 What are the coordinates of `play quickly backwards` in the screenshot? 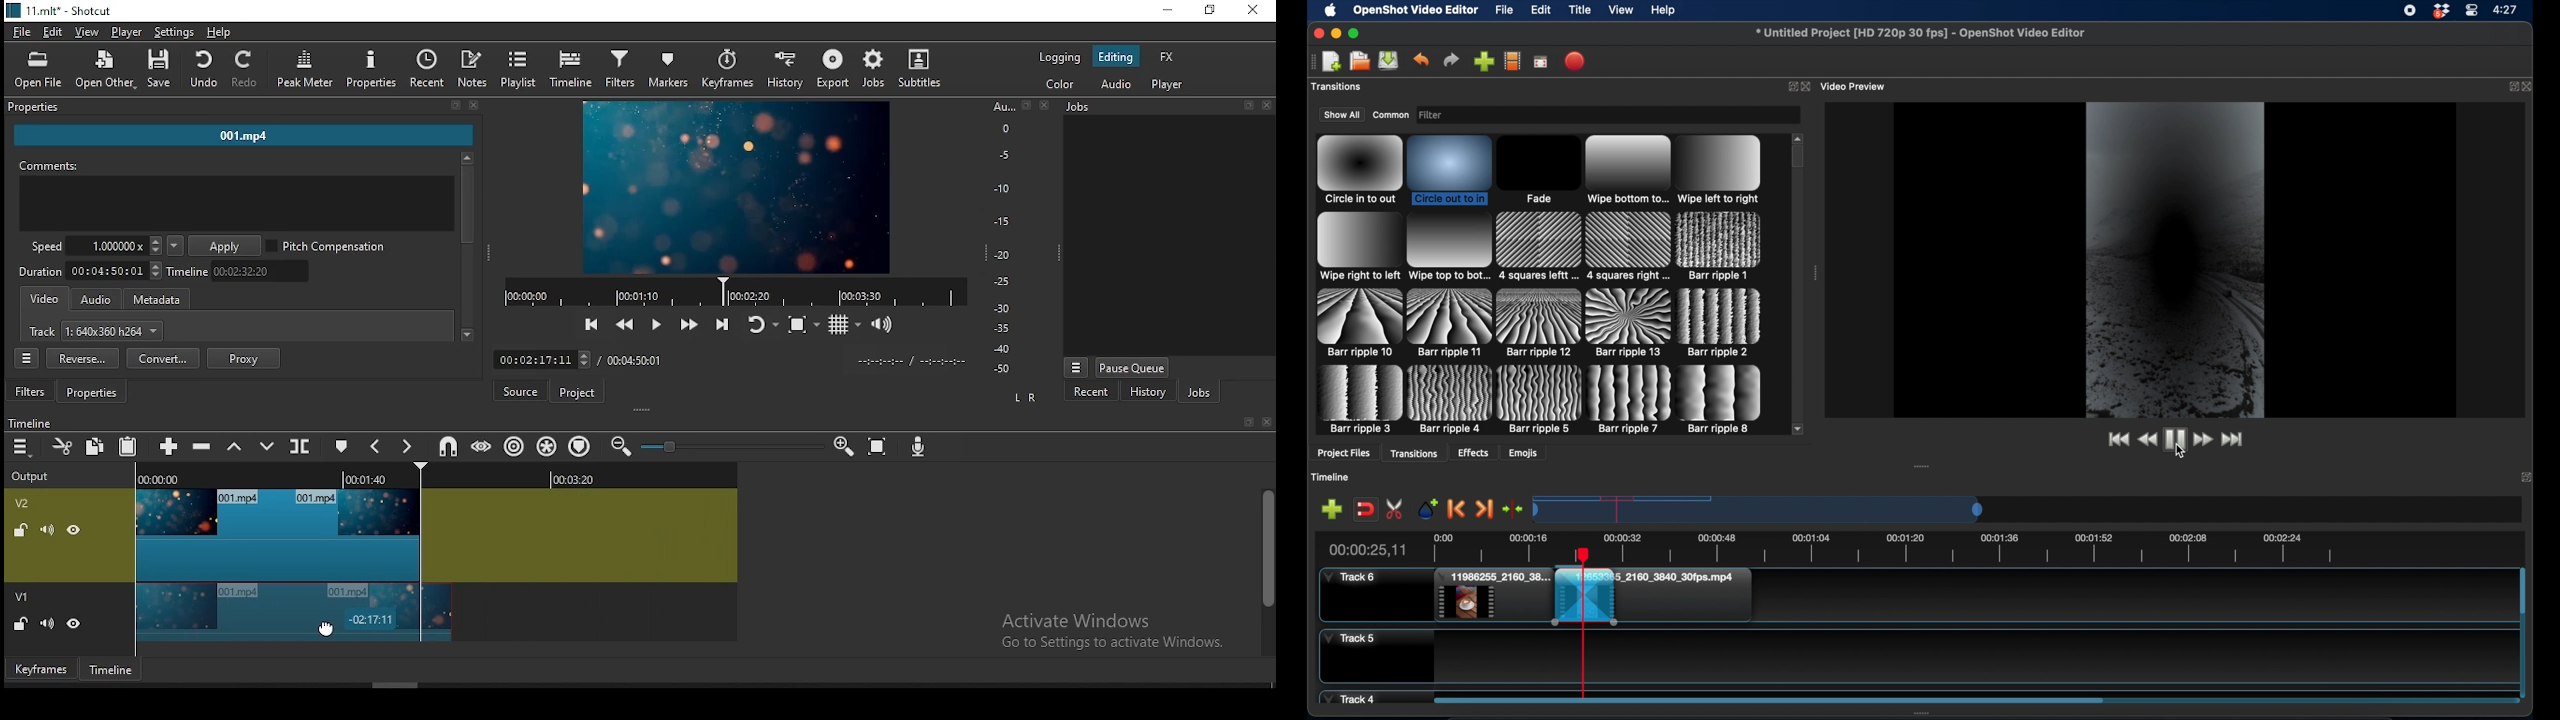 It's located at (625, 324).